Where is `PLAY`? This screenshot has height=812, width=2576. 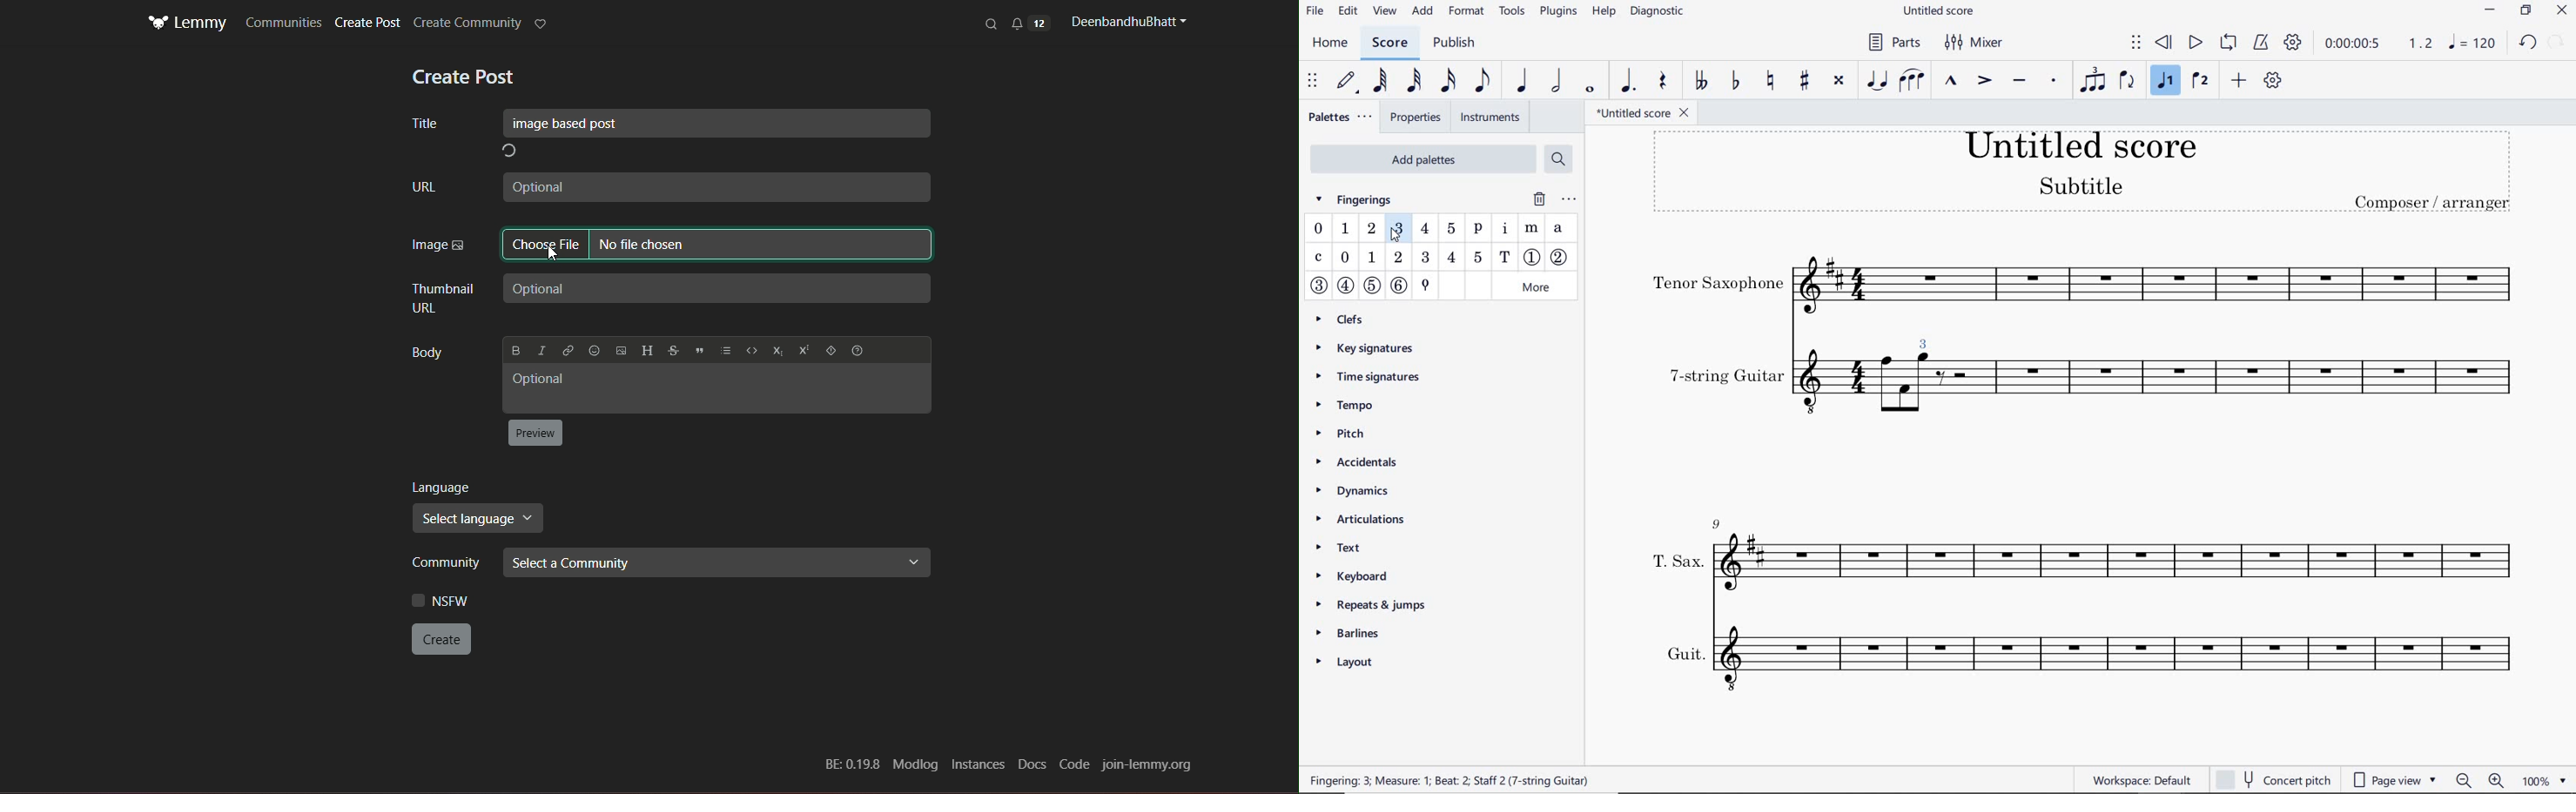 PLAY is located at coordinates (2195, 43).